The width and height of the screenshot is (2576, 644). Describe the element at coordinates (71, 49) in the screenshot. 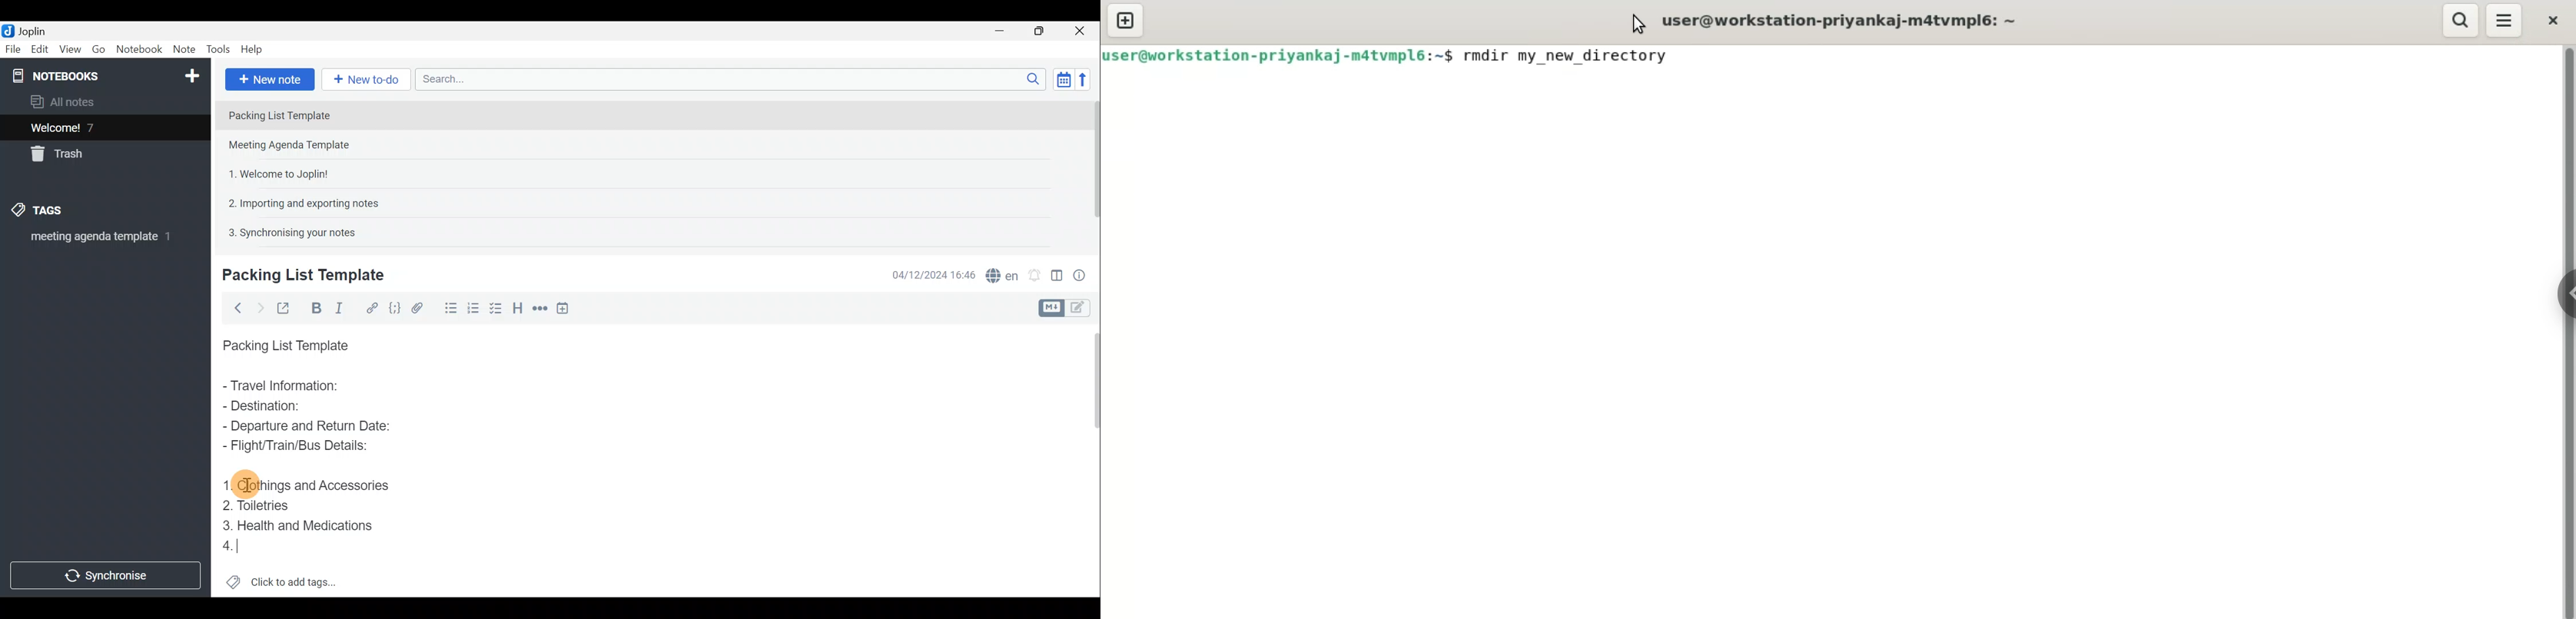

I see `View` at that location.